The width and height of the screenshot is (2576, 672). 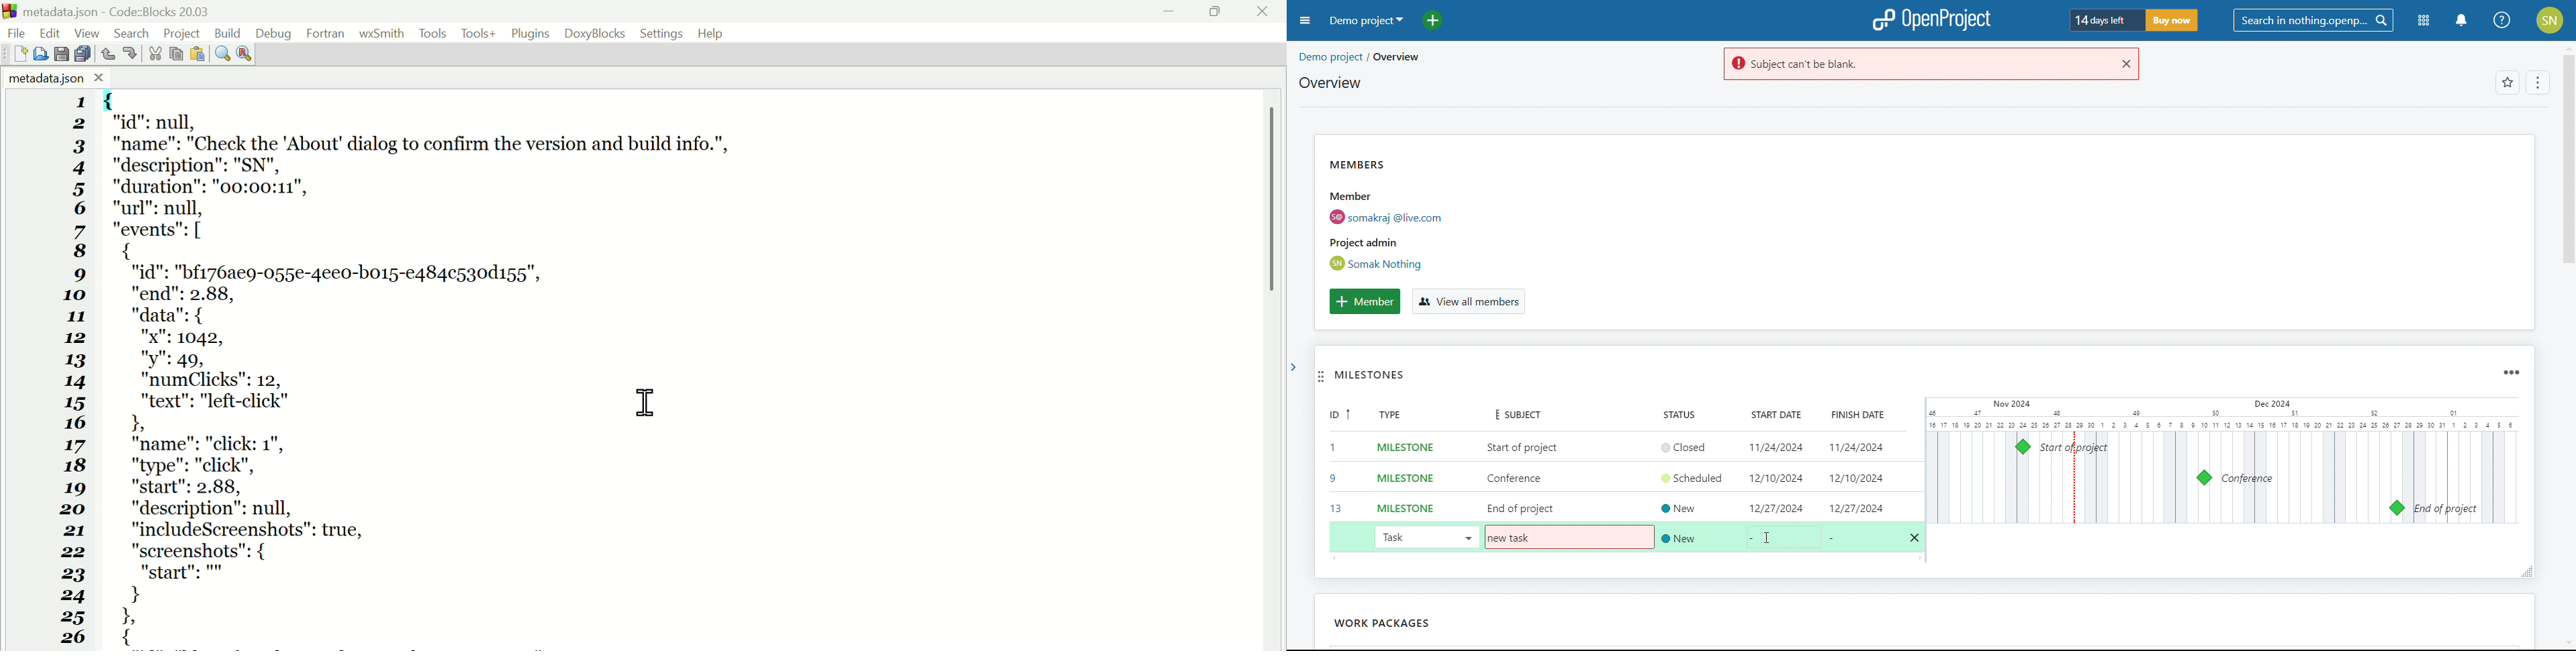 I want to click on Find, so click(x=222, y=56).